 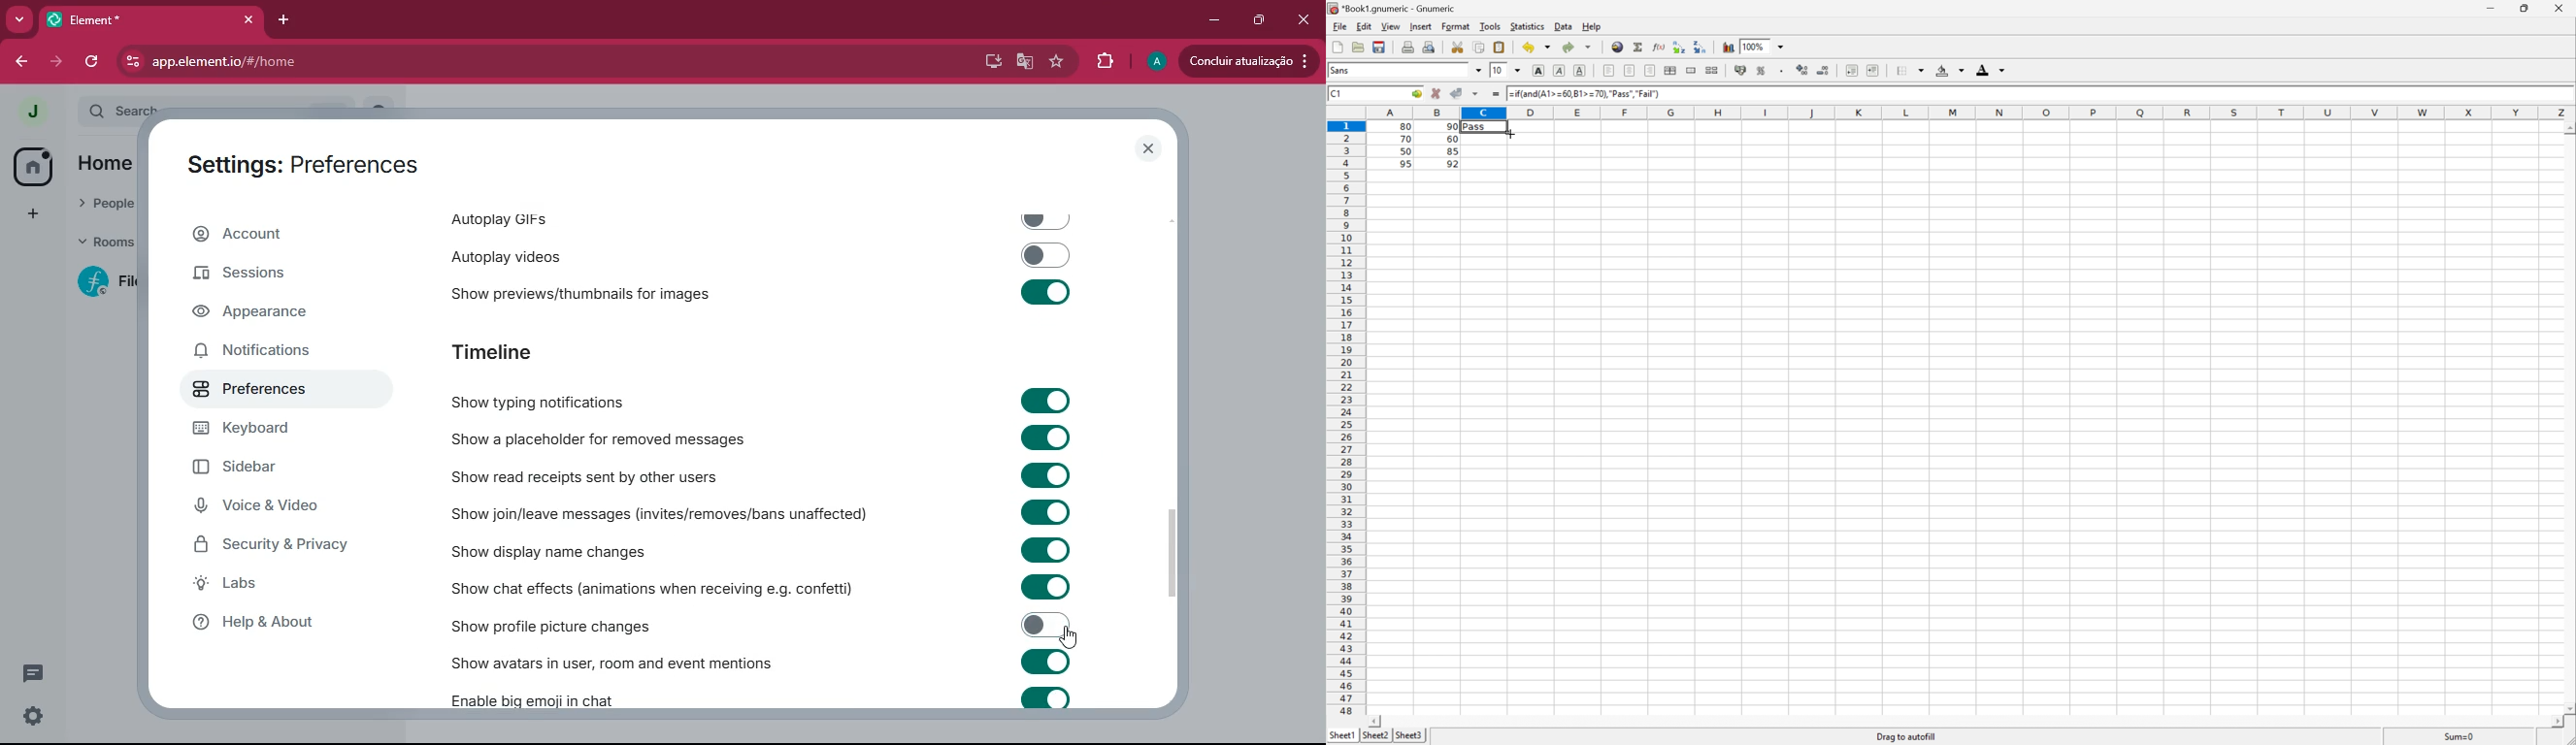 I want to click on desktop, so click(x=989, y=61).